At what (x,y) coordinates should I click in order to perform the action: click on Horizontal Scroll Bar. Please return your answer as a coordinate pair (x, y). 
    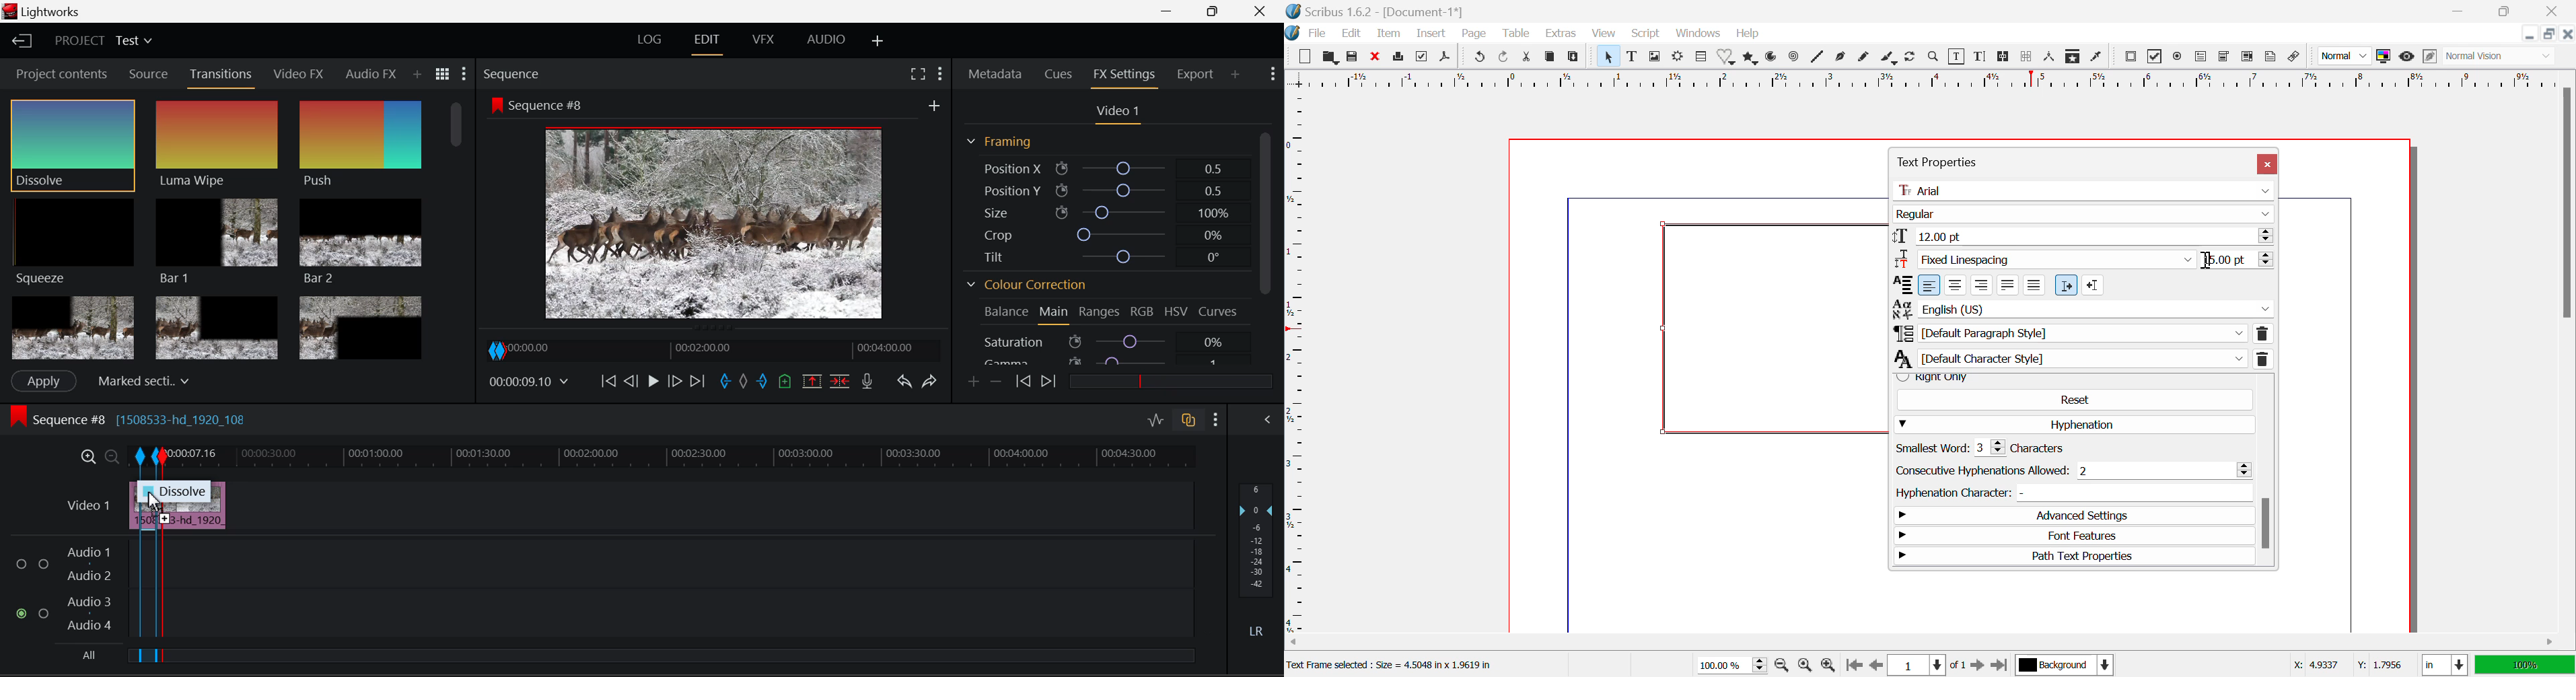
    Looking at the image, I should click on (1912, 642).